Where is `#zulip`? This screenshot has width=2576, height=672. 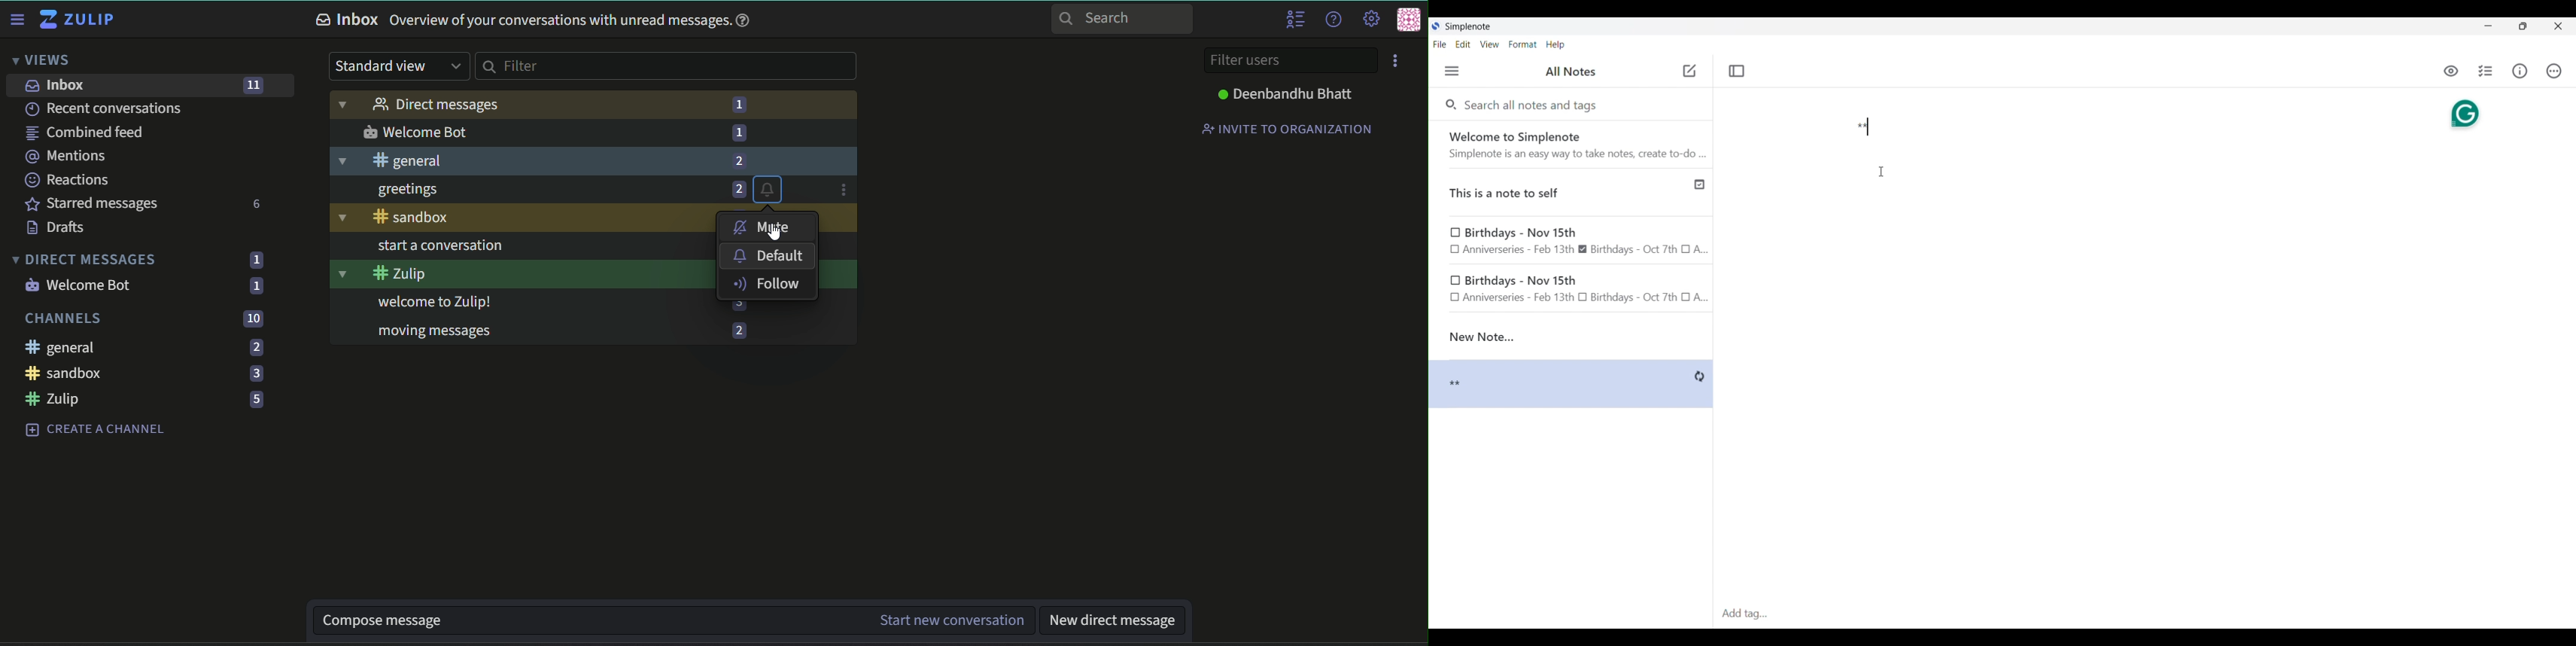 #zulip is located at coordinates (521, 273).